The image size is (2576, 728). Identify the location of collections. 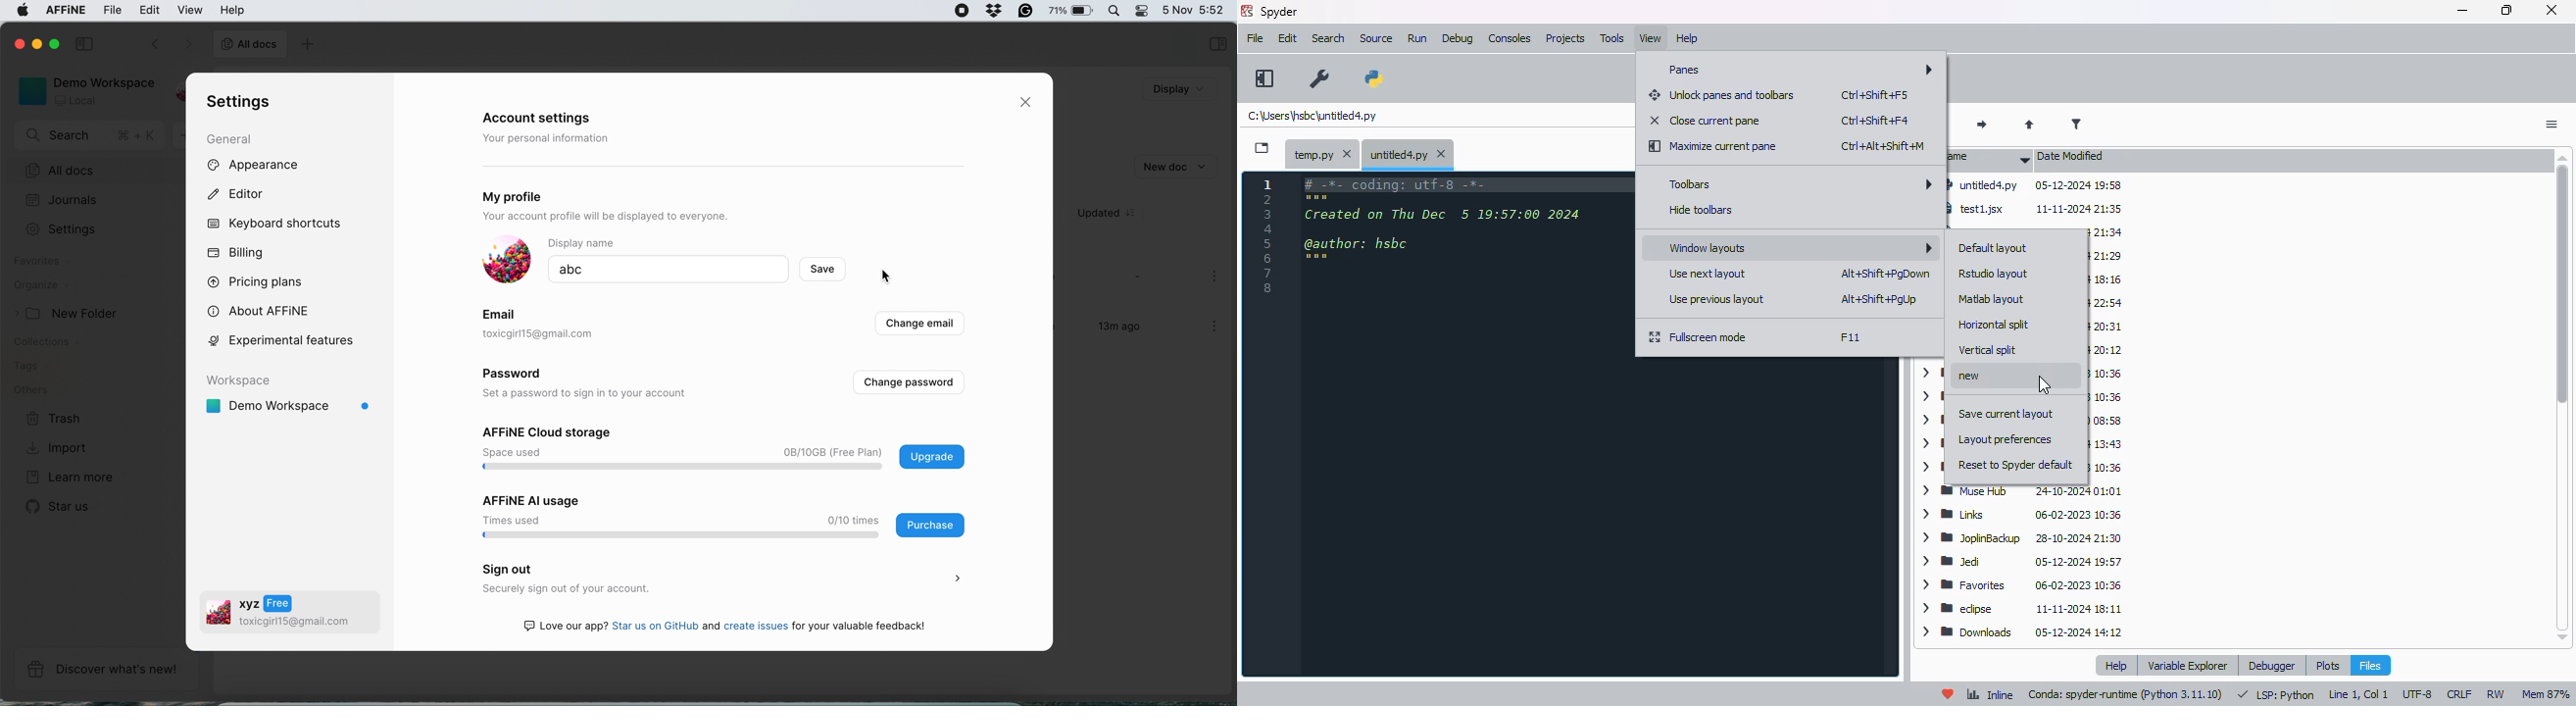
(54, 344).